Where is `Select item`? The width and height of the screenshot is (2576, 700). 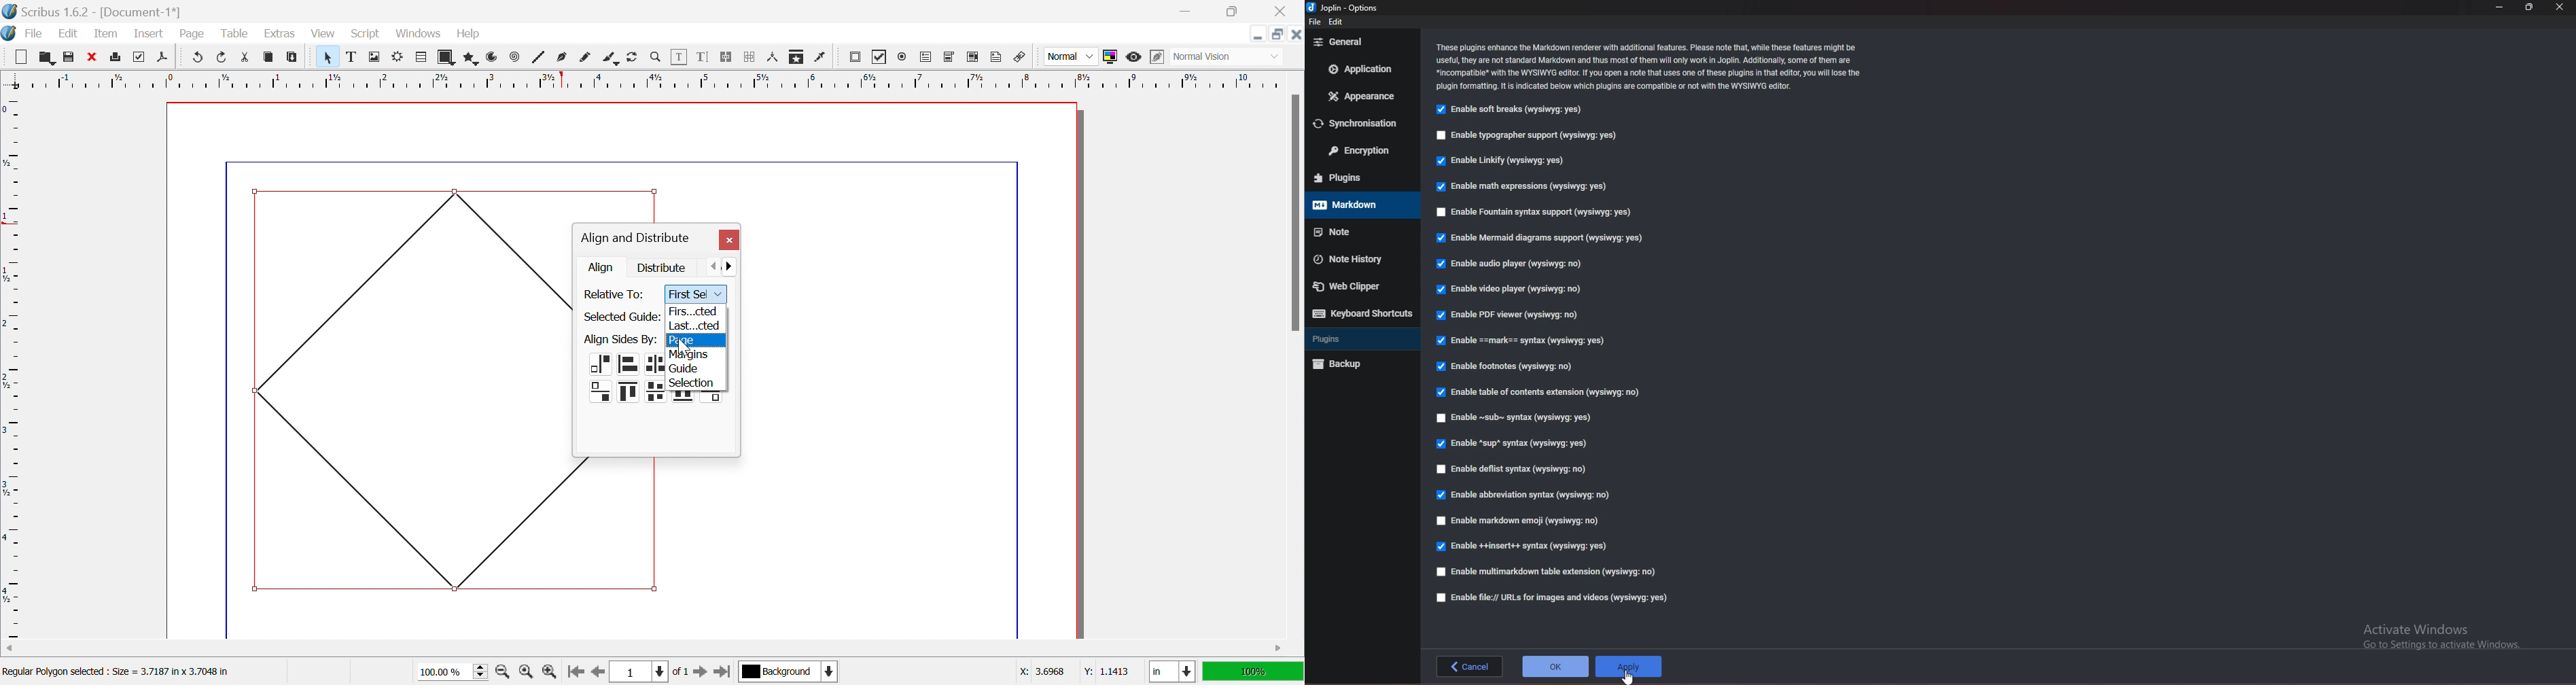
Select item is located at coordinates (330, 57).